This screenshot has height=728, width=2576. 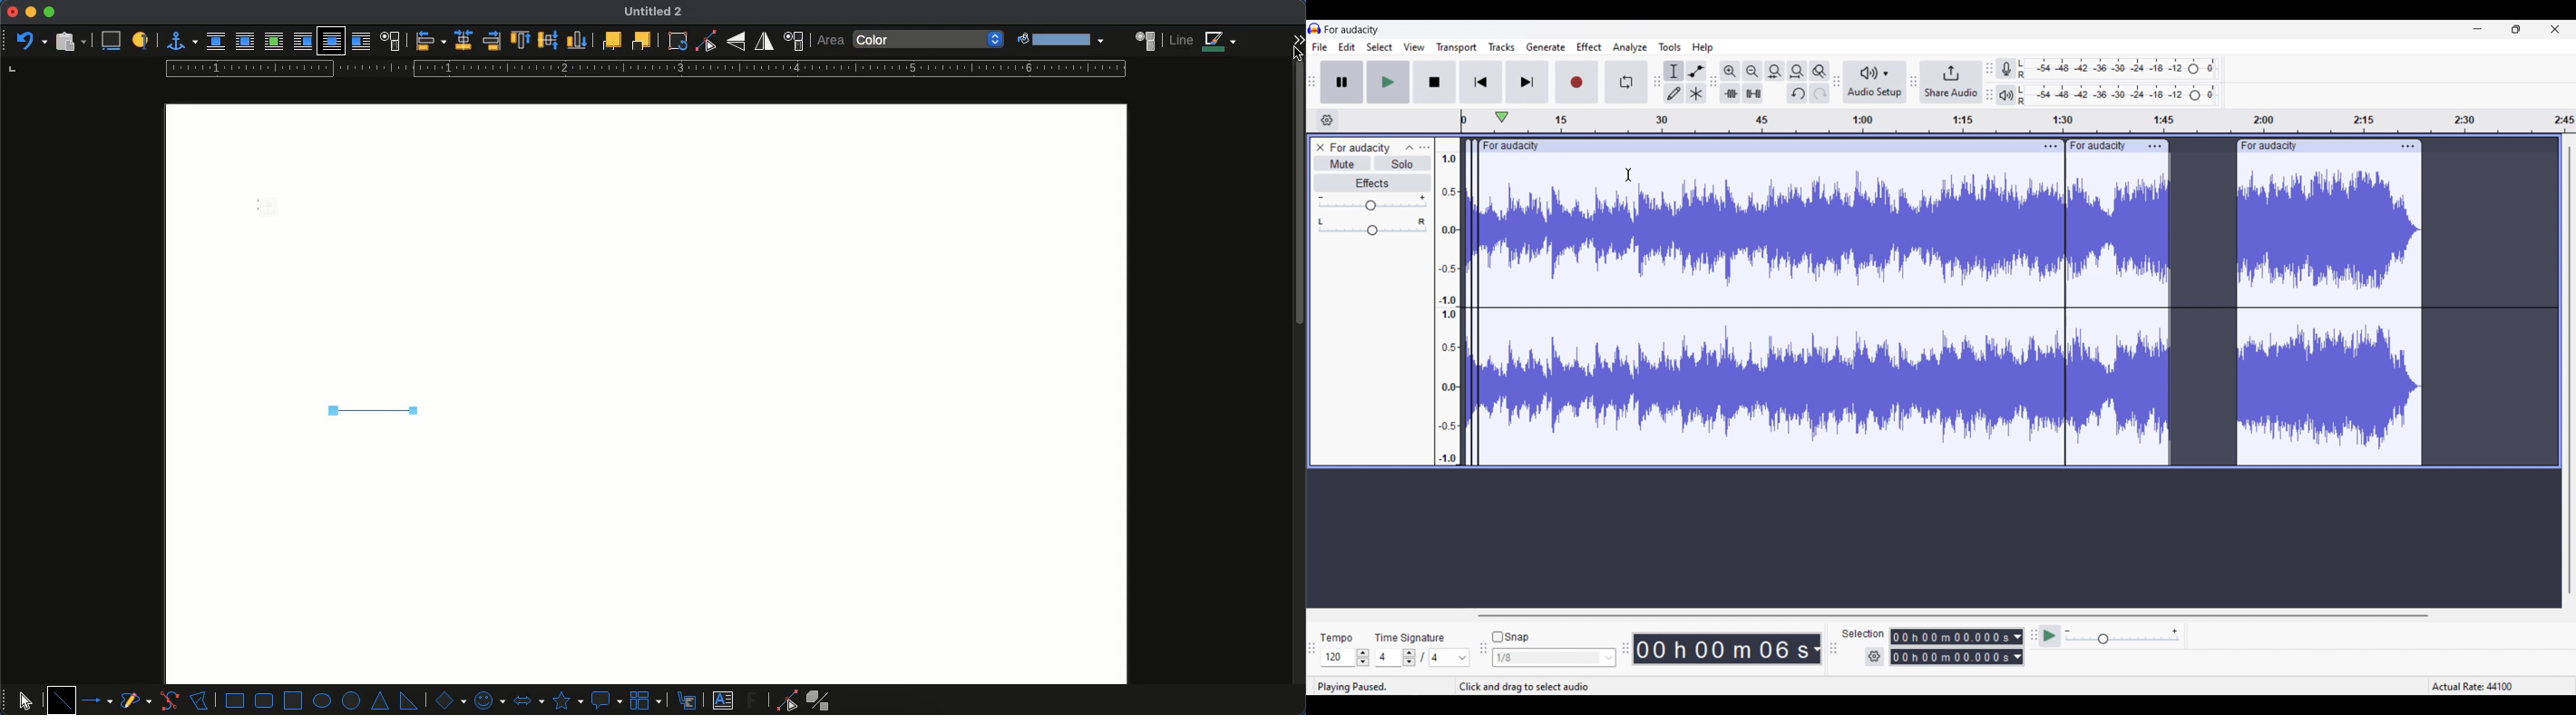 What do you see at coordinates (1675, 93) in the screenshot?
I see `draw tool` at bounding box center [1675, 93].